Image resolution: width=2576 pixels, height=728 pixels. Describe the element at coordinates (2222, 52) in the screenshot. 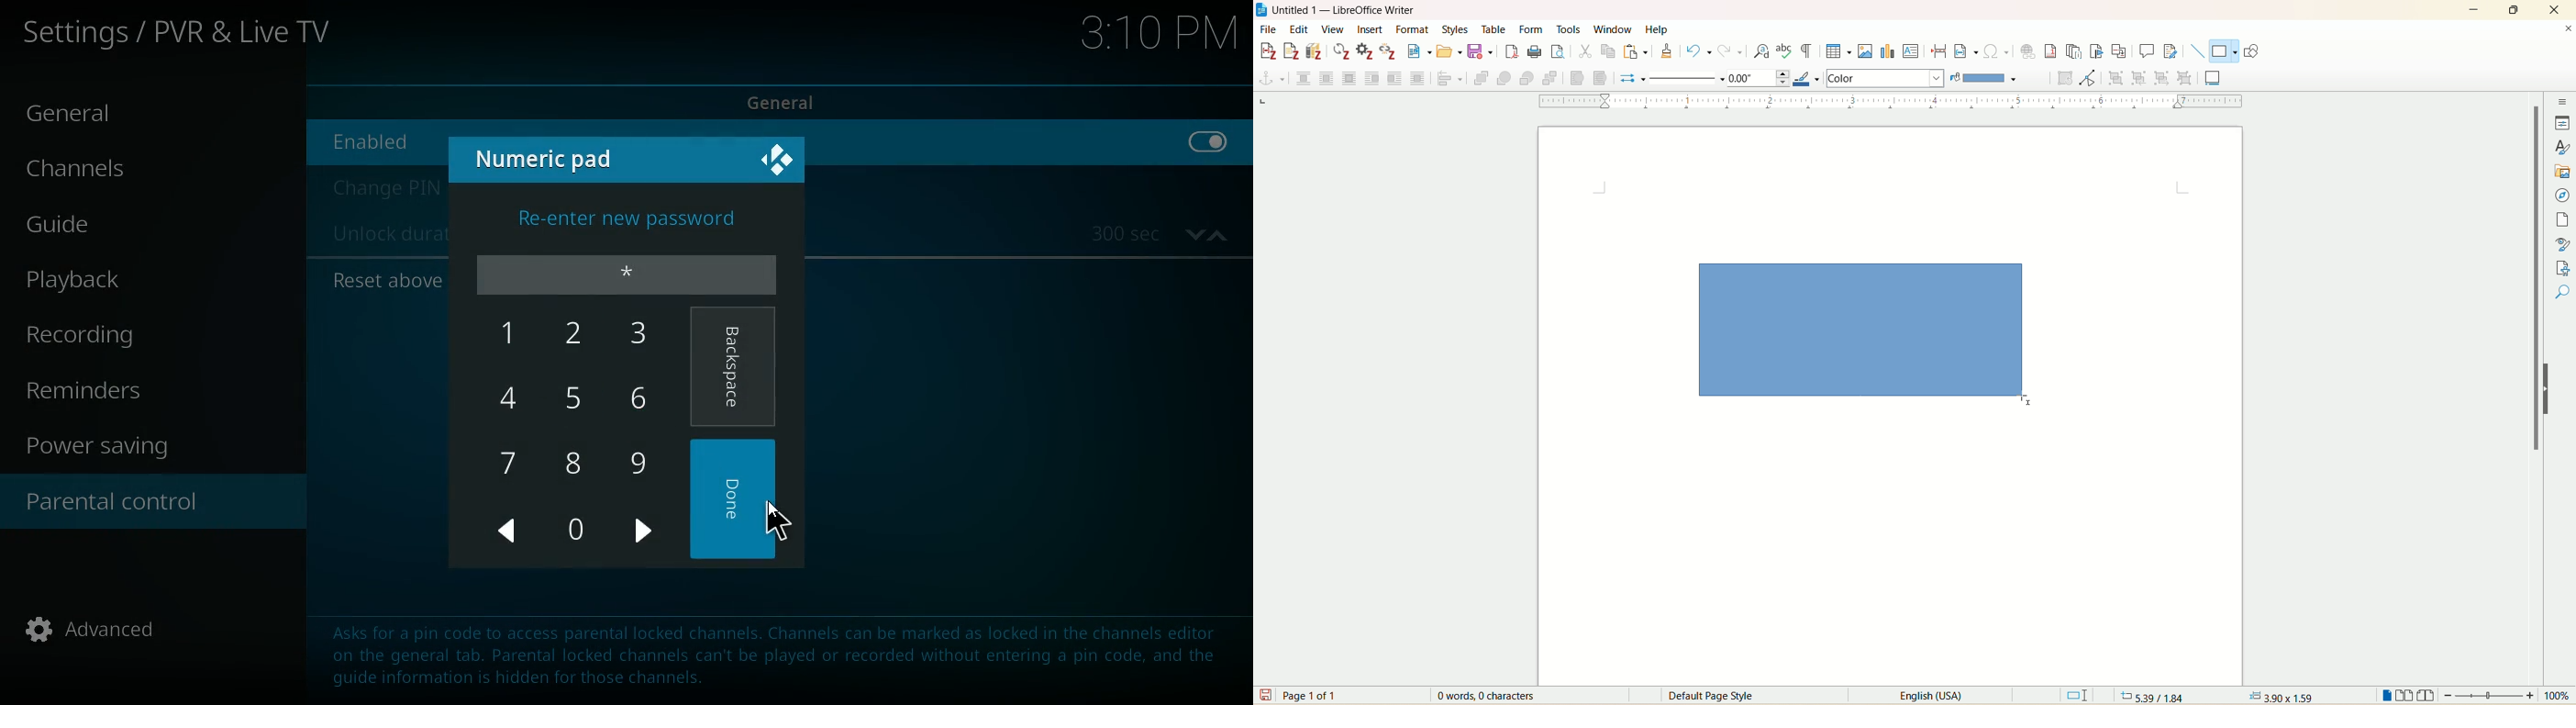

I see `basic shapes` at that location.